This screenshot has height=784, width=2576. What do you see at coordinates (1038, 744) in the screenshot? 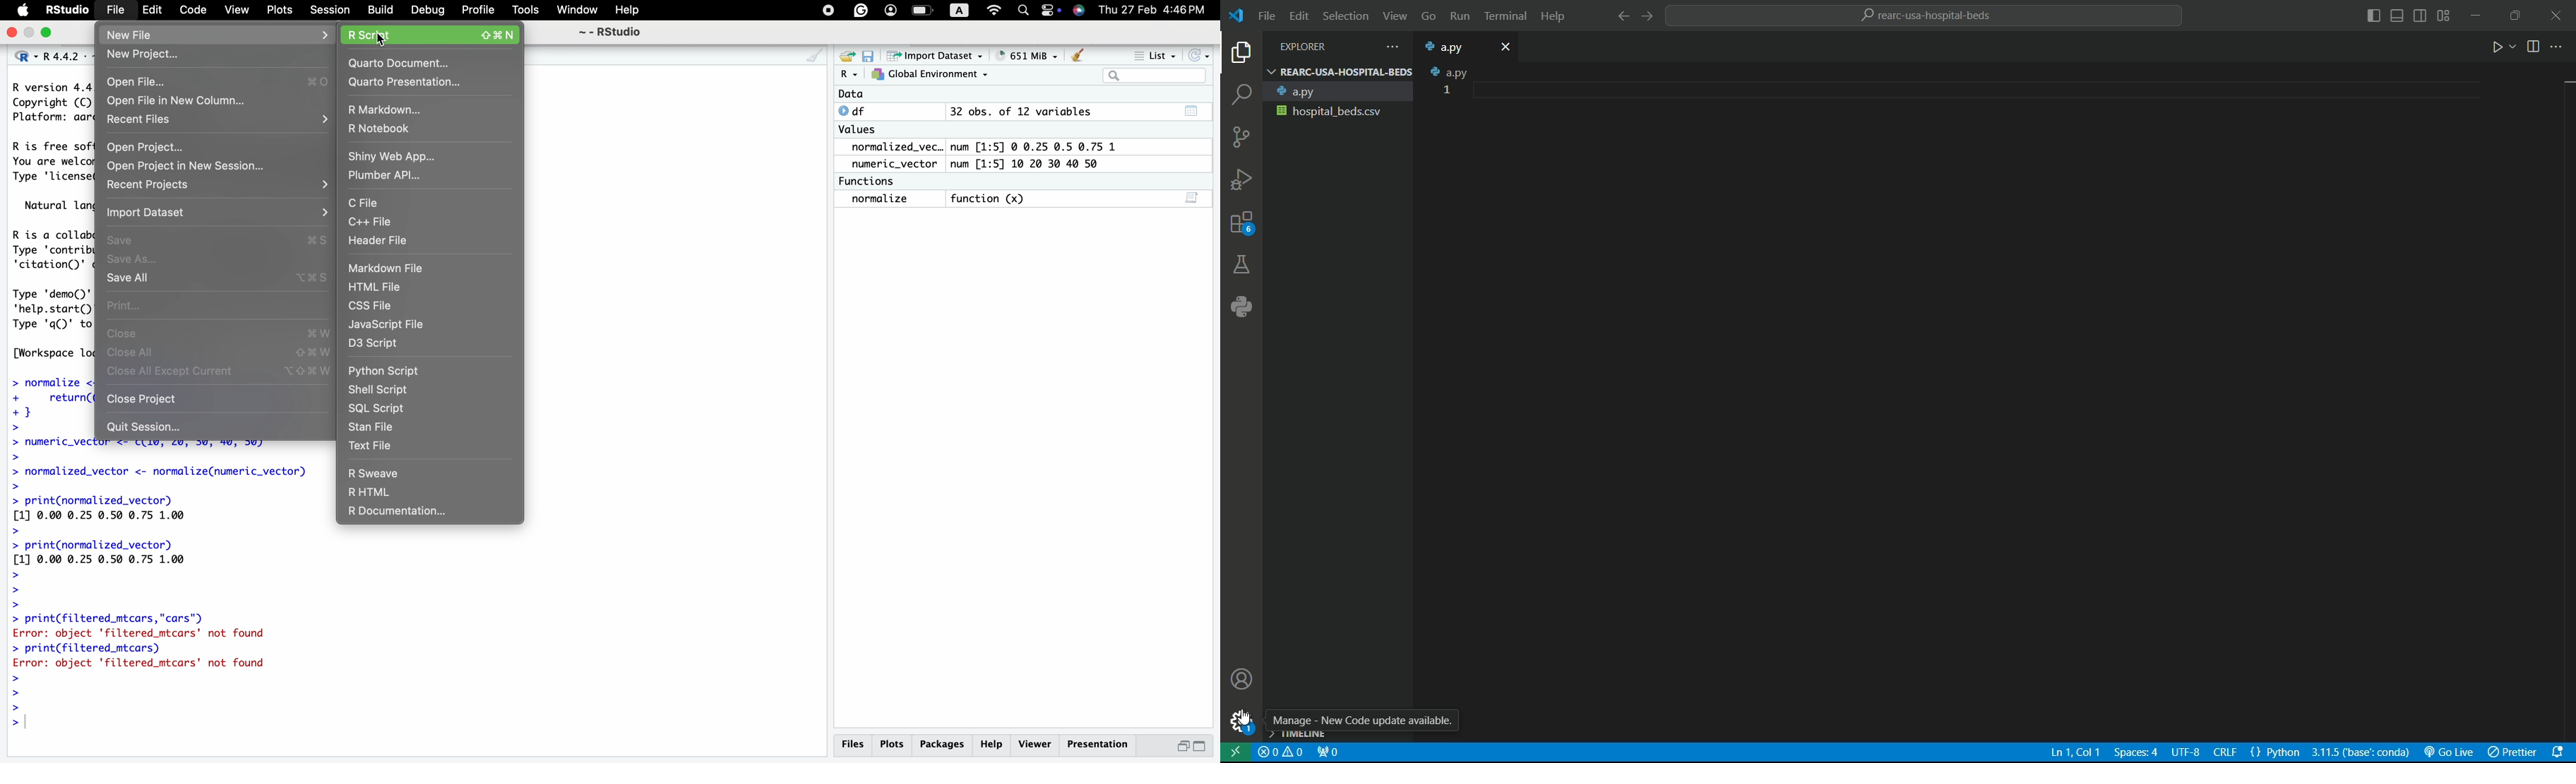
I see `p Viewer` at bounding box center [1038, 744].